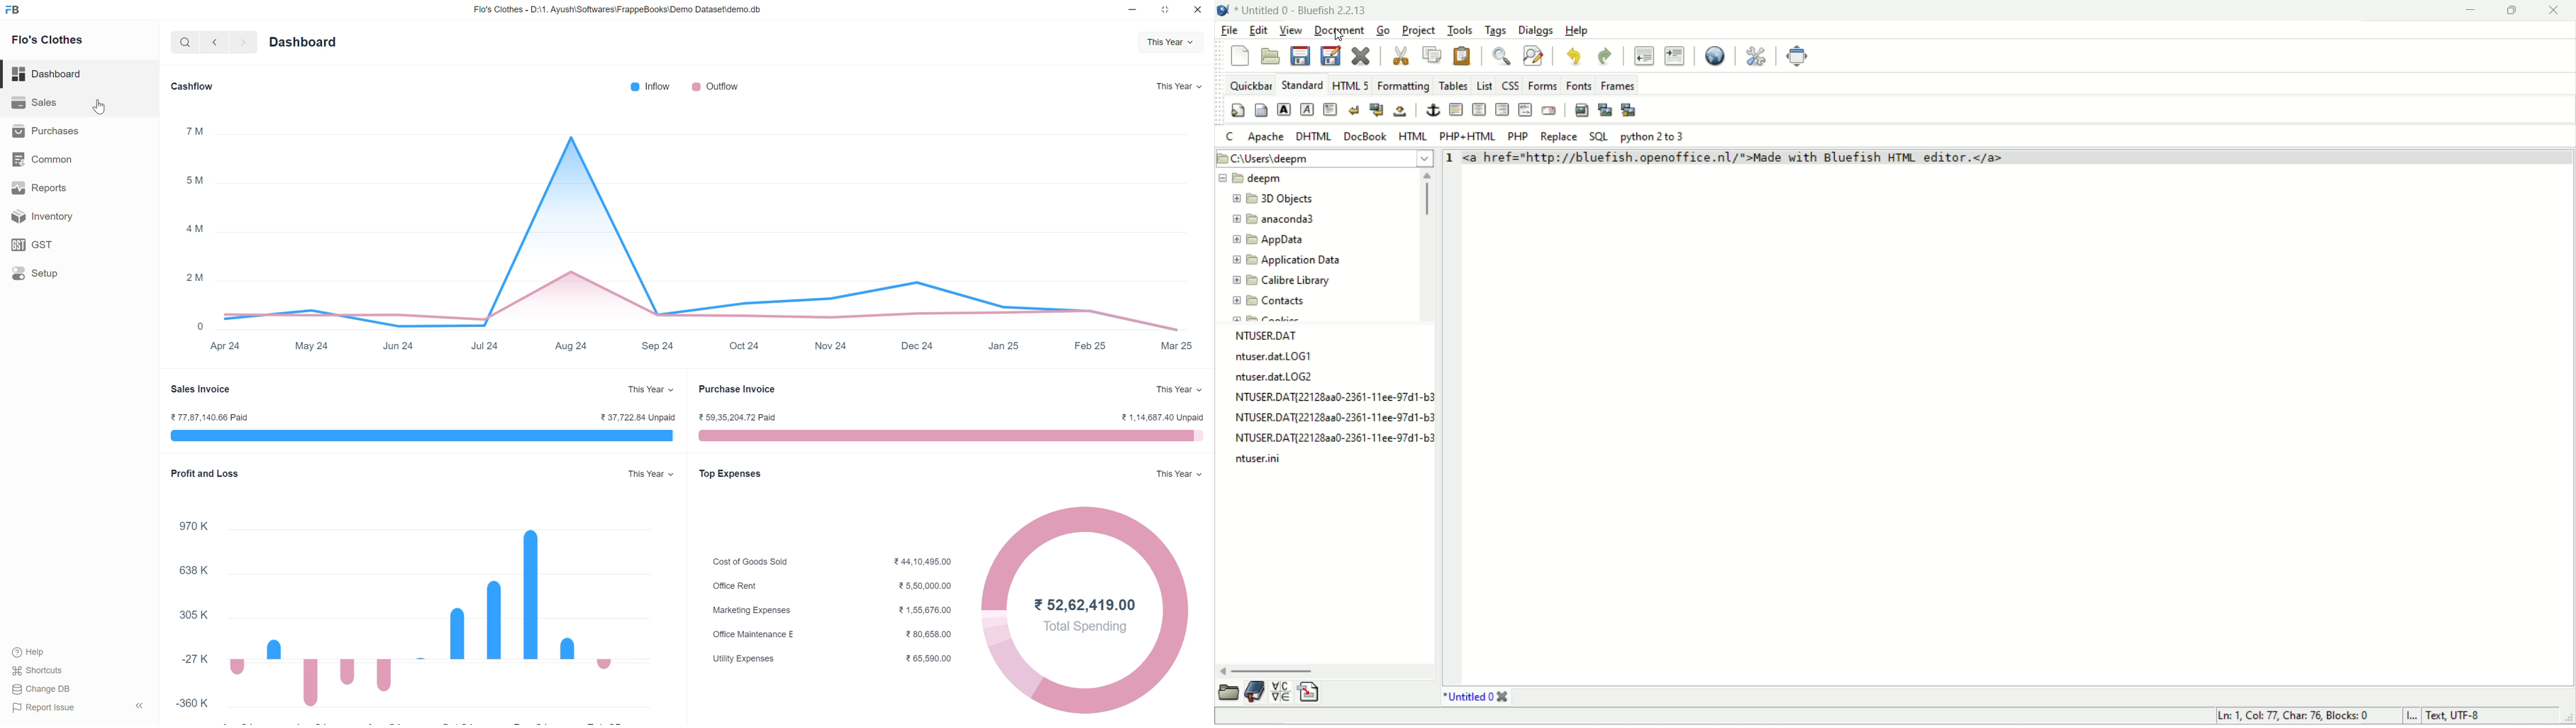 This screenshot has height=728, width=2576. What do you see at coordinates (916, 345) in the screenshot?
I see `Dec 24` at bounding box center [916, 345].